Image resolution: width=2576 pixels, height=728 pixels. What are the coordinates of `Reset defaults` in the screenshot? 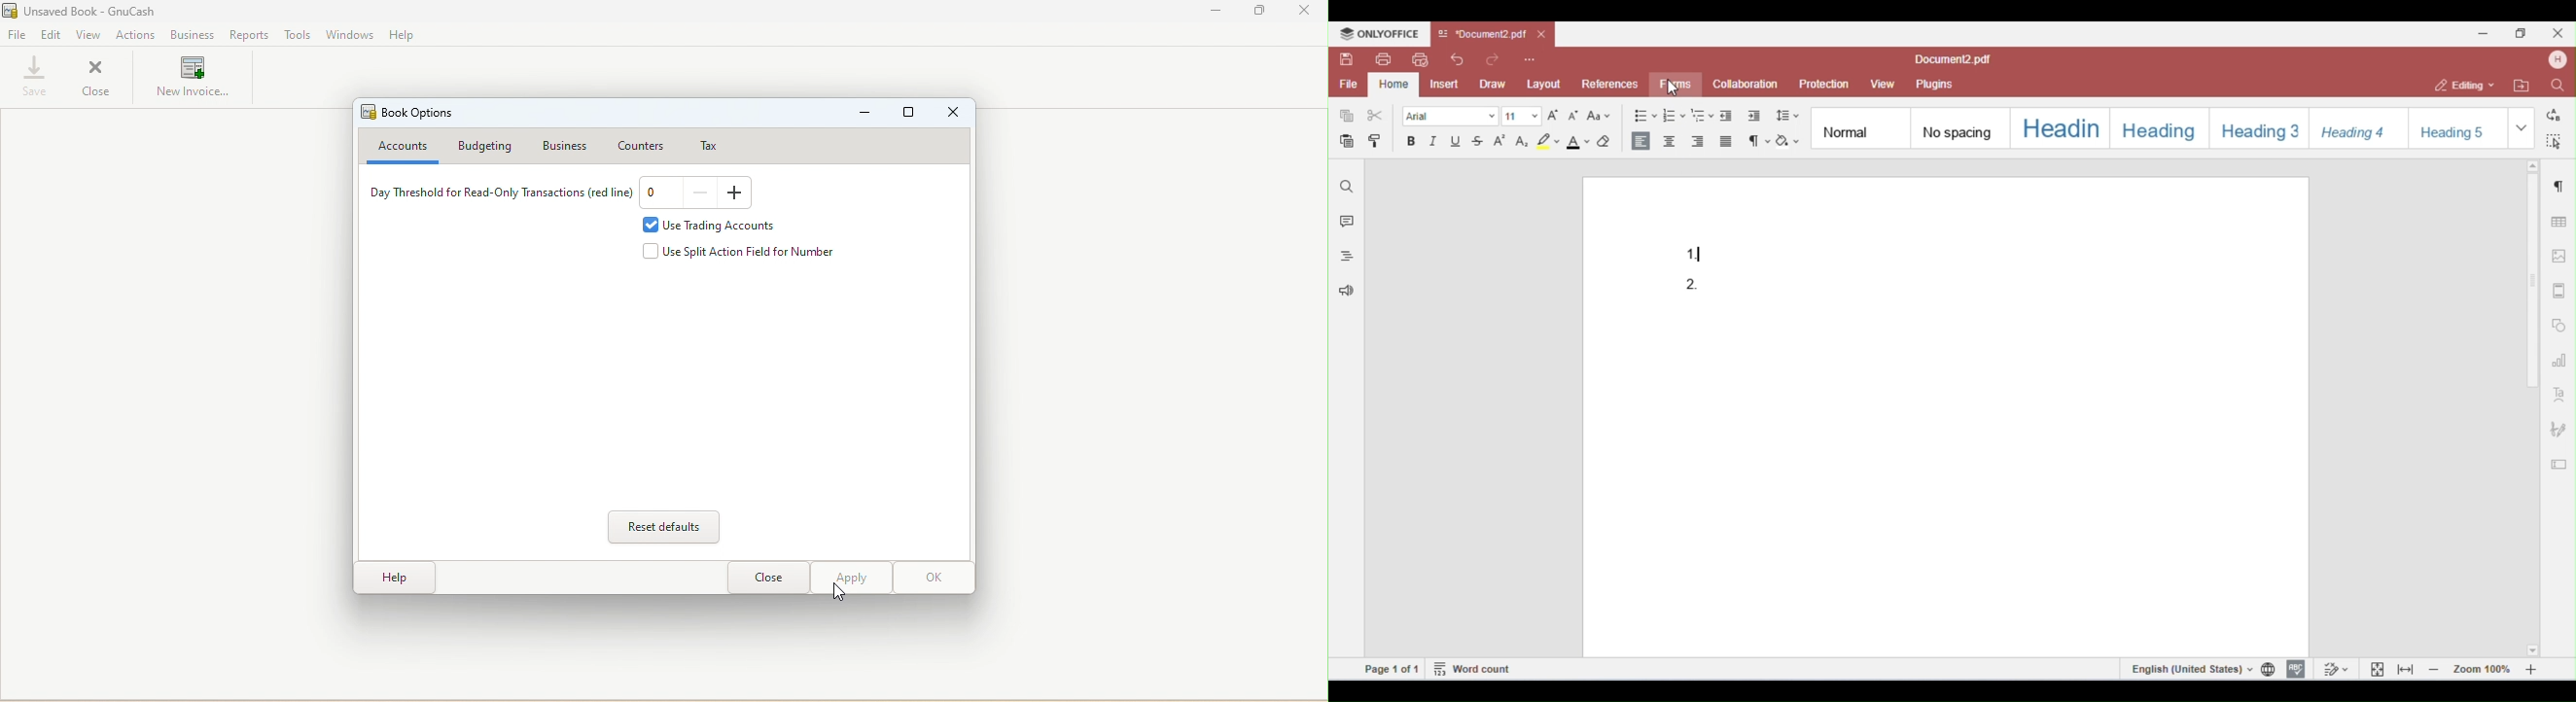 It's located at (667, 527).